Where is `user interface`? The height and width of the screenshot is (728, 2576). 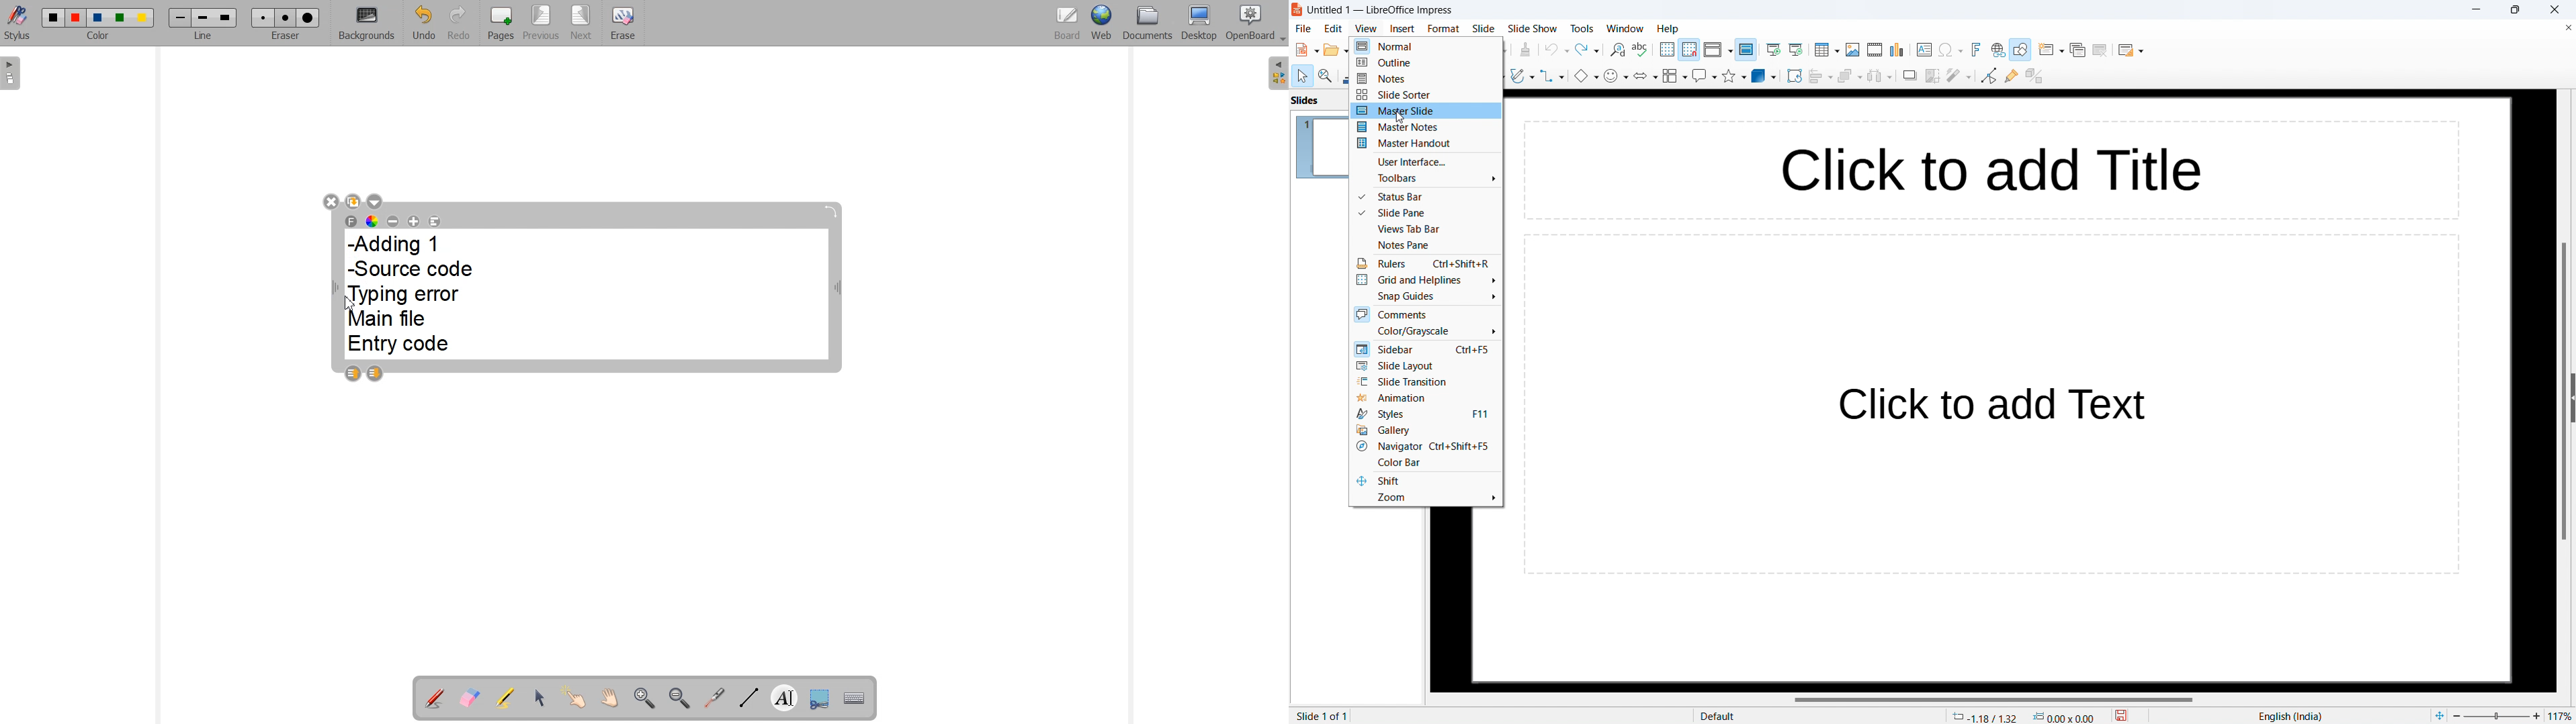 user interface is located at coordinates (1425, 161).